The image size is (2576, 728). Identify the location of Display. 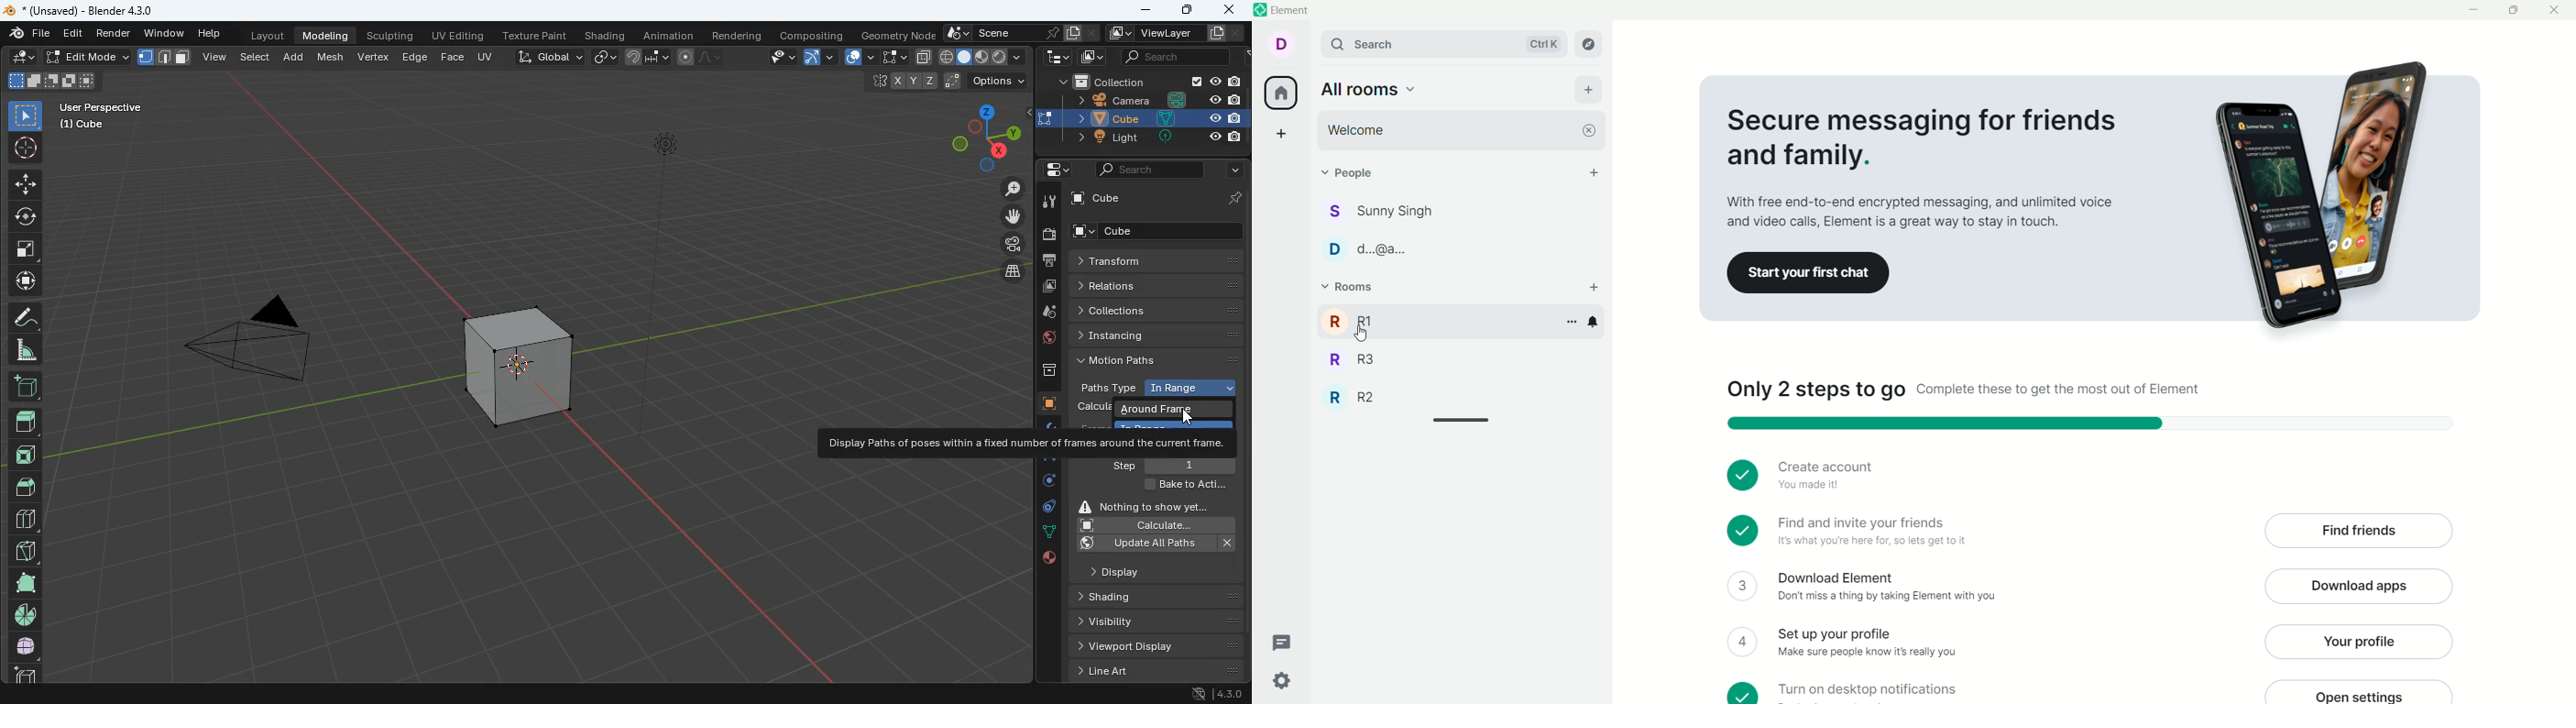
(1137, 570).